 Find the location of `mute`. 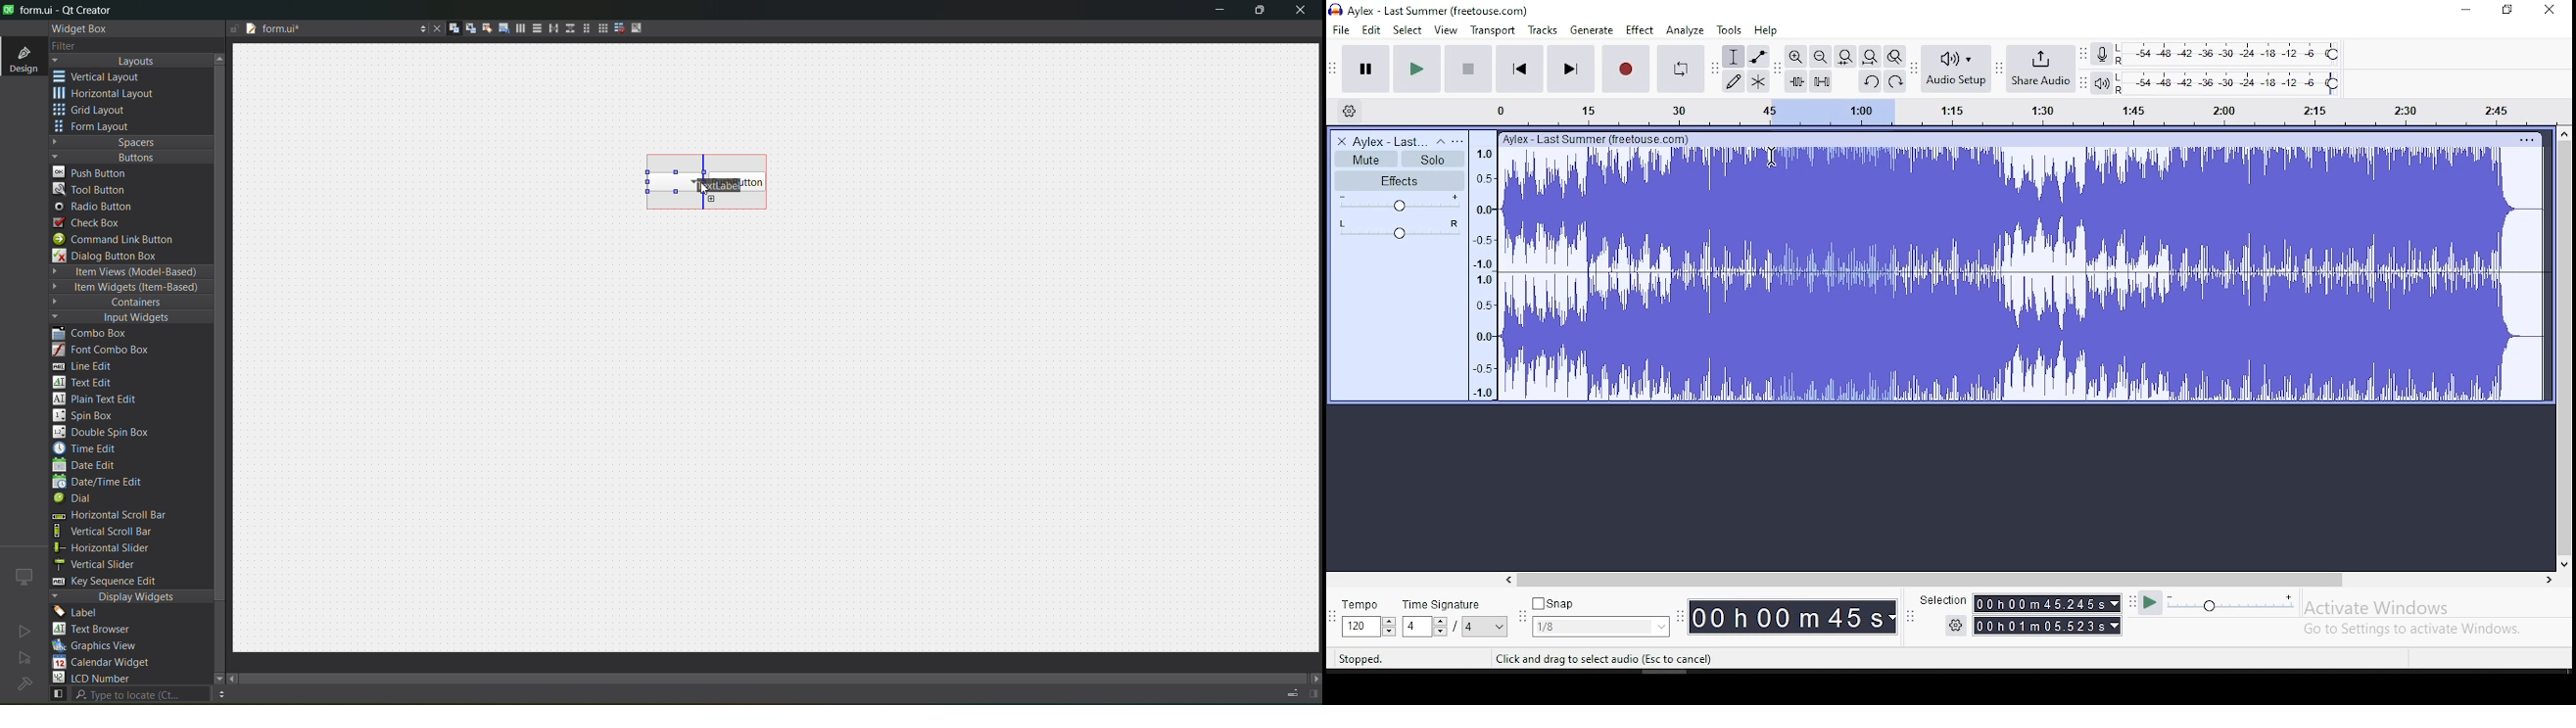

mute is located at coordinates (1366, 159).